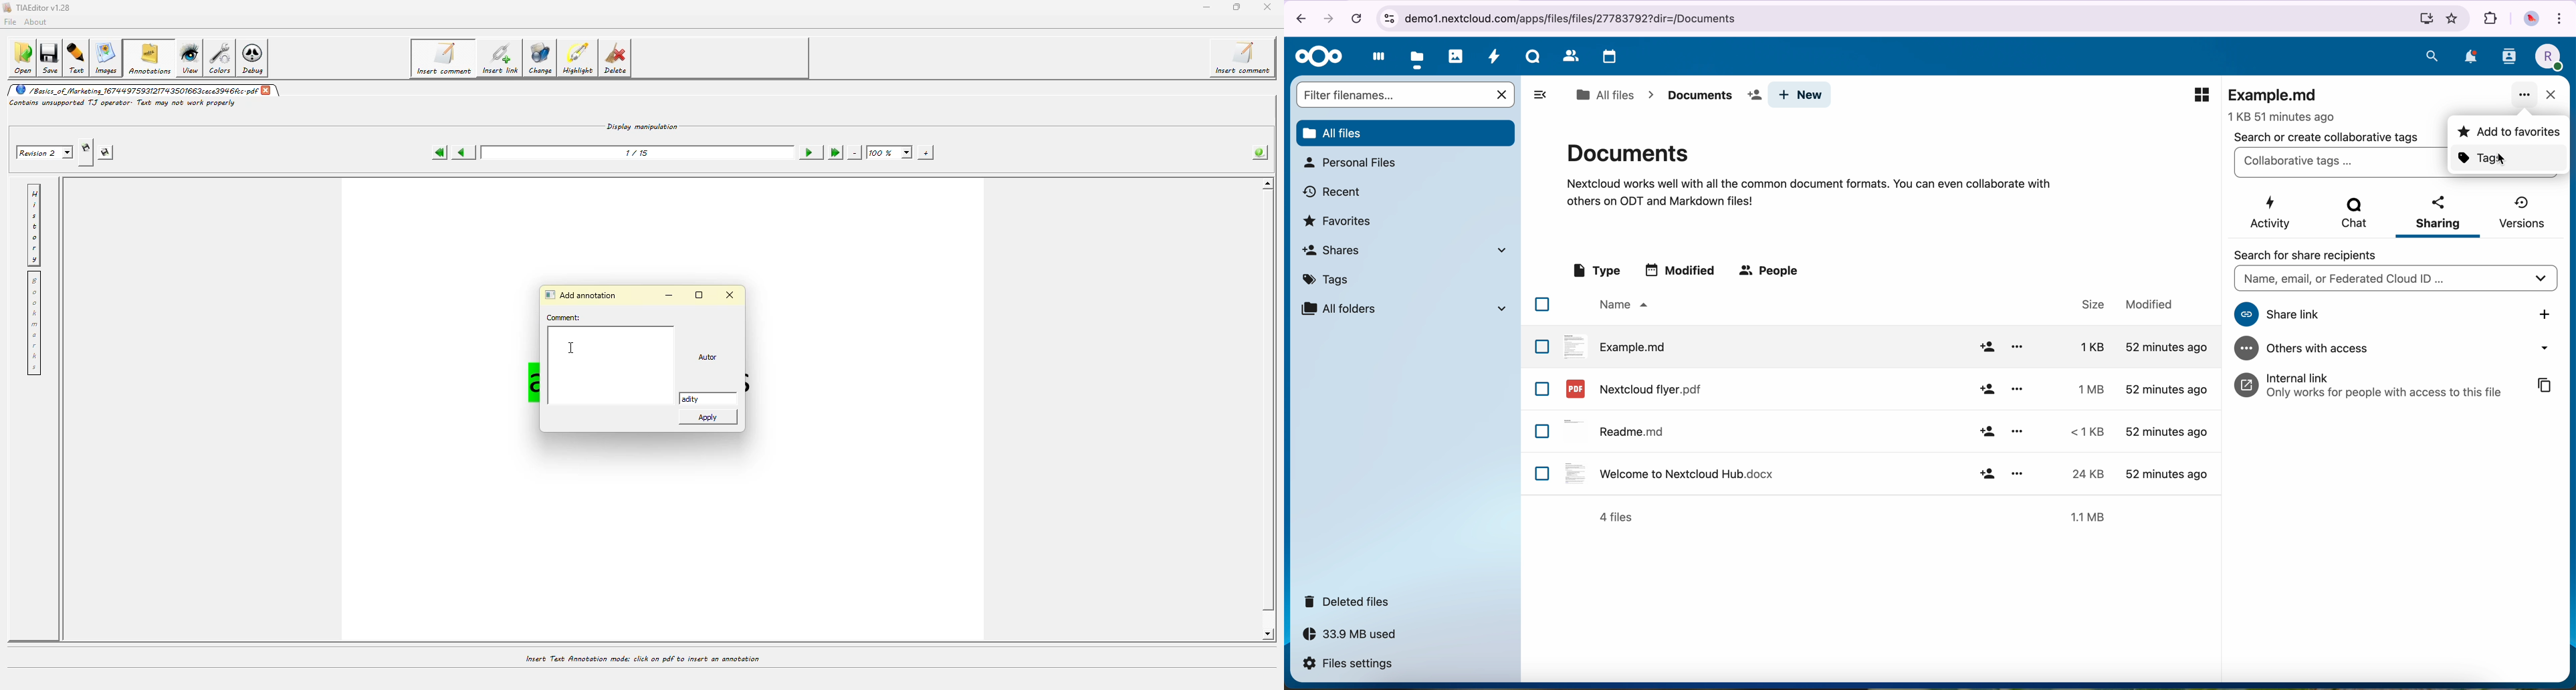 Image resolution: width=2576 pixels, height=700 pixels. Describe the element at coordinates (2085, 432) in the screenshot. I see `size` at that location.